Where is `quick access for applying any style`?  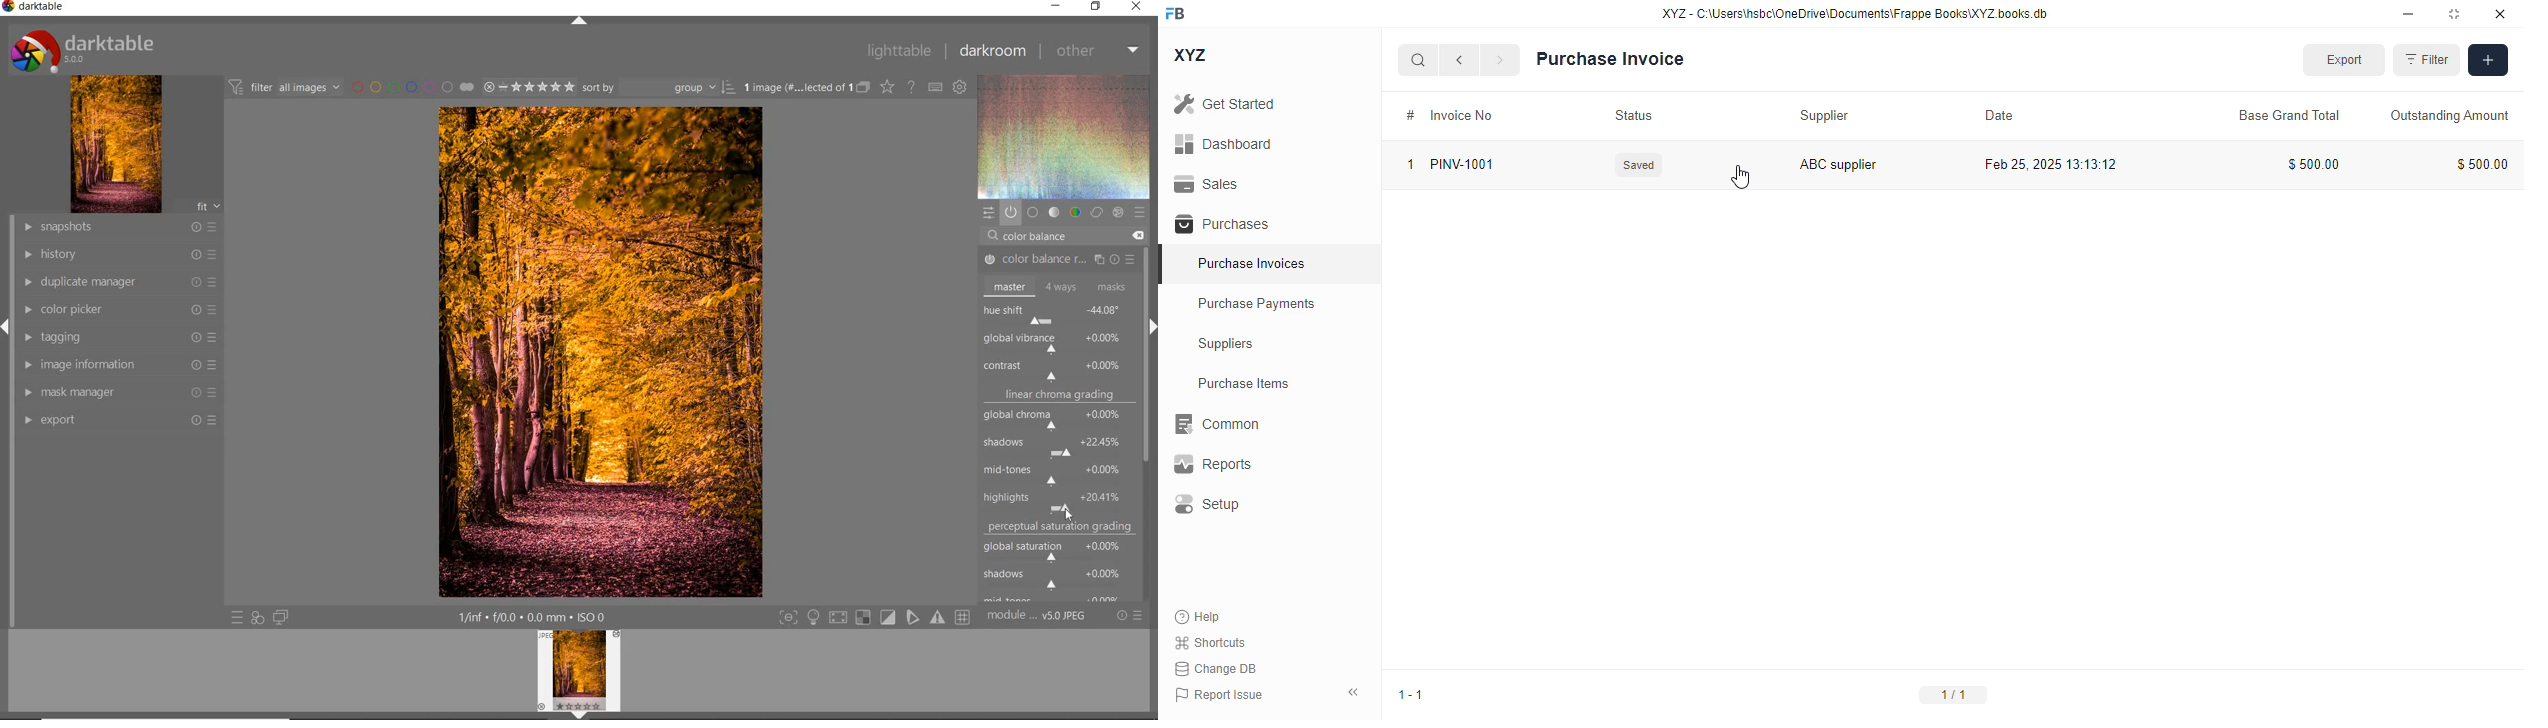 quick access for applying any style is located at coordinates (258, 618).